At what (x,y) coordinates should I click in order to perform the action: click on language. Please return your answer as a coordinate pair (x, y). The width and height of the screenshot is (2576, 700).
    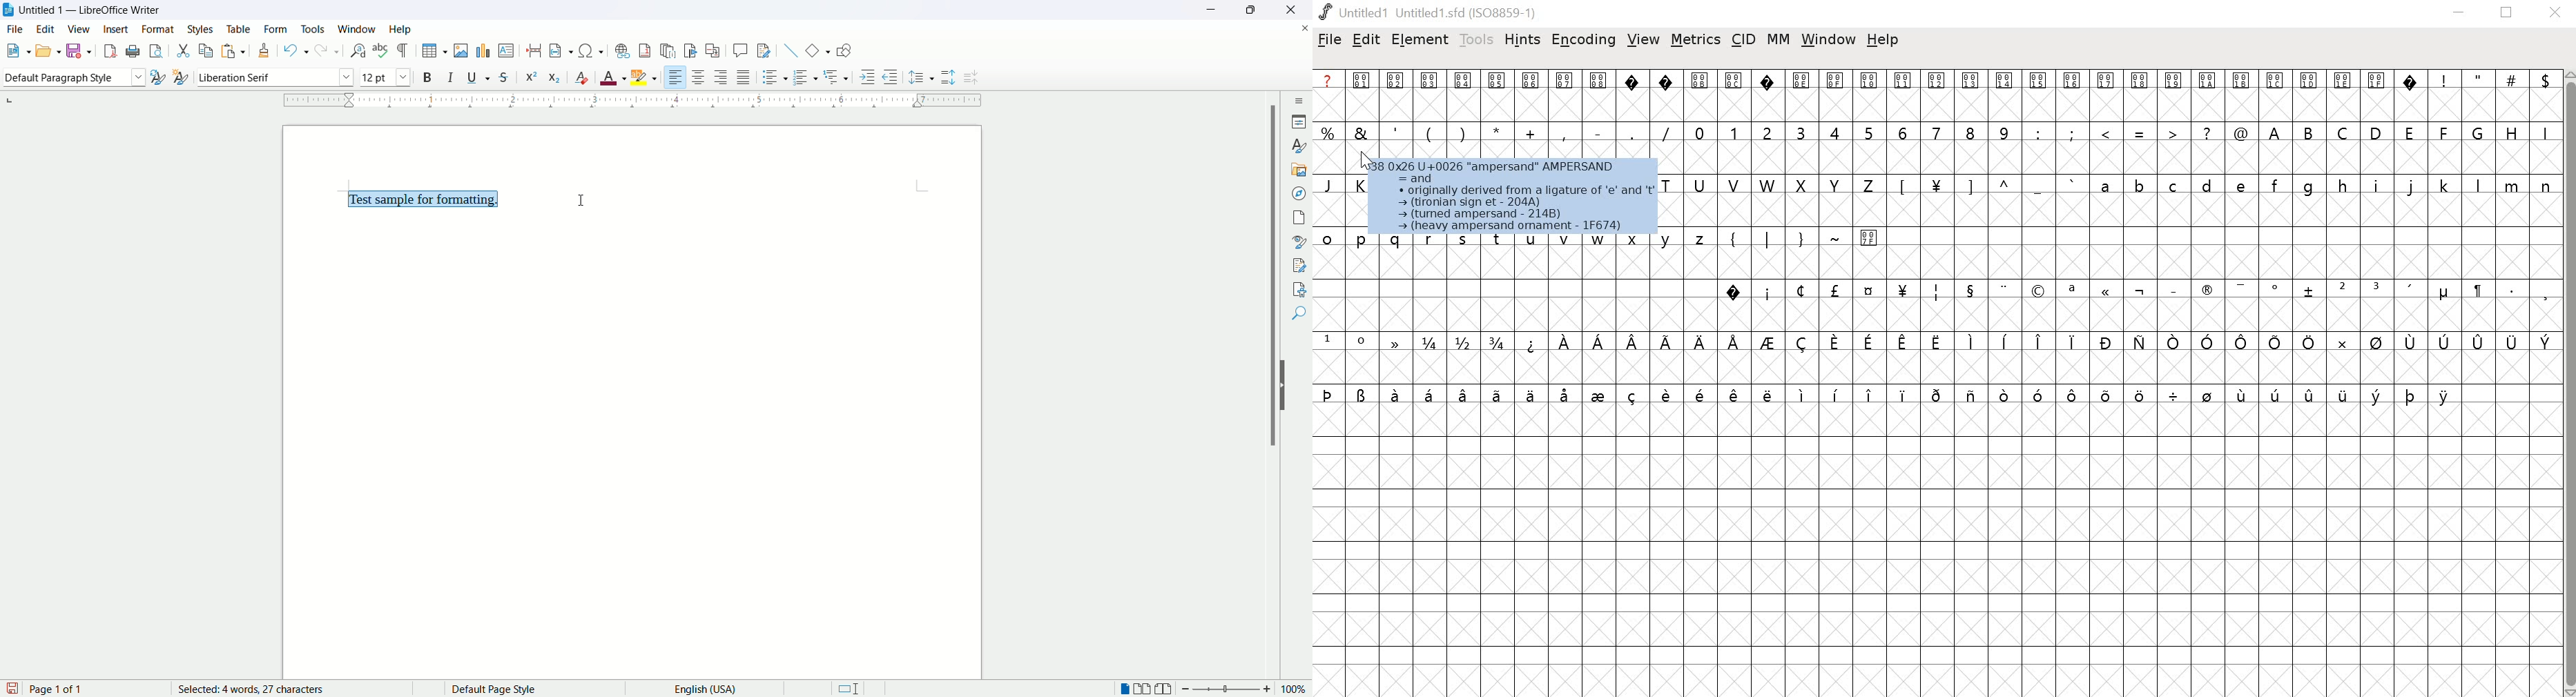
    Looking at the image, I should click on (712, 688).